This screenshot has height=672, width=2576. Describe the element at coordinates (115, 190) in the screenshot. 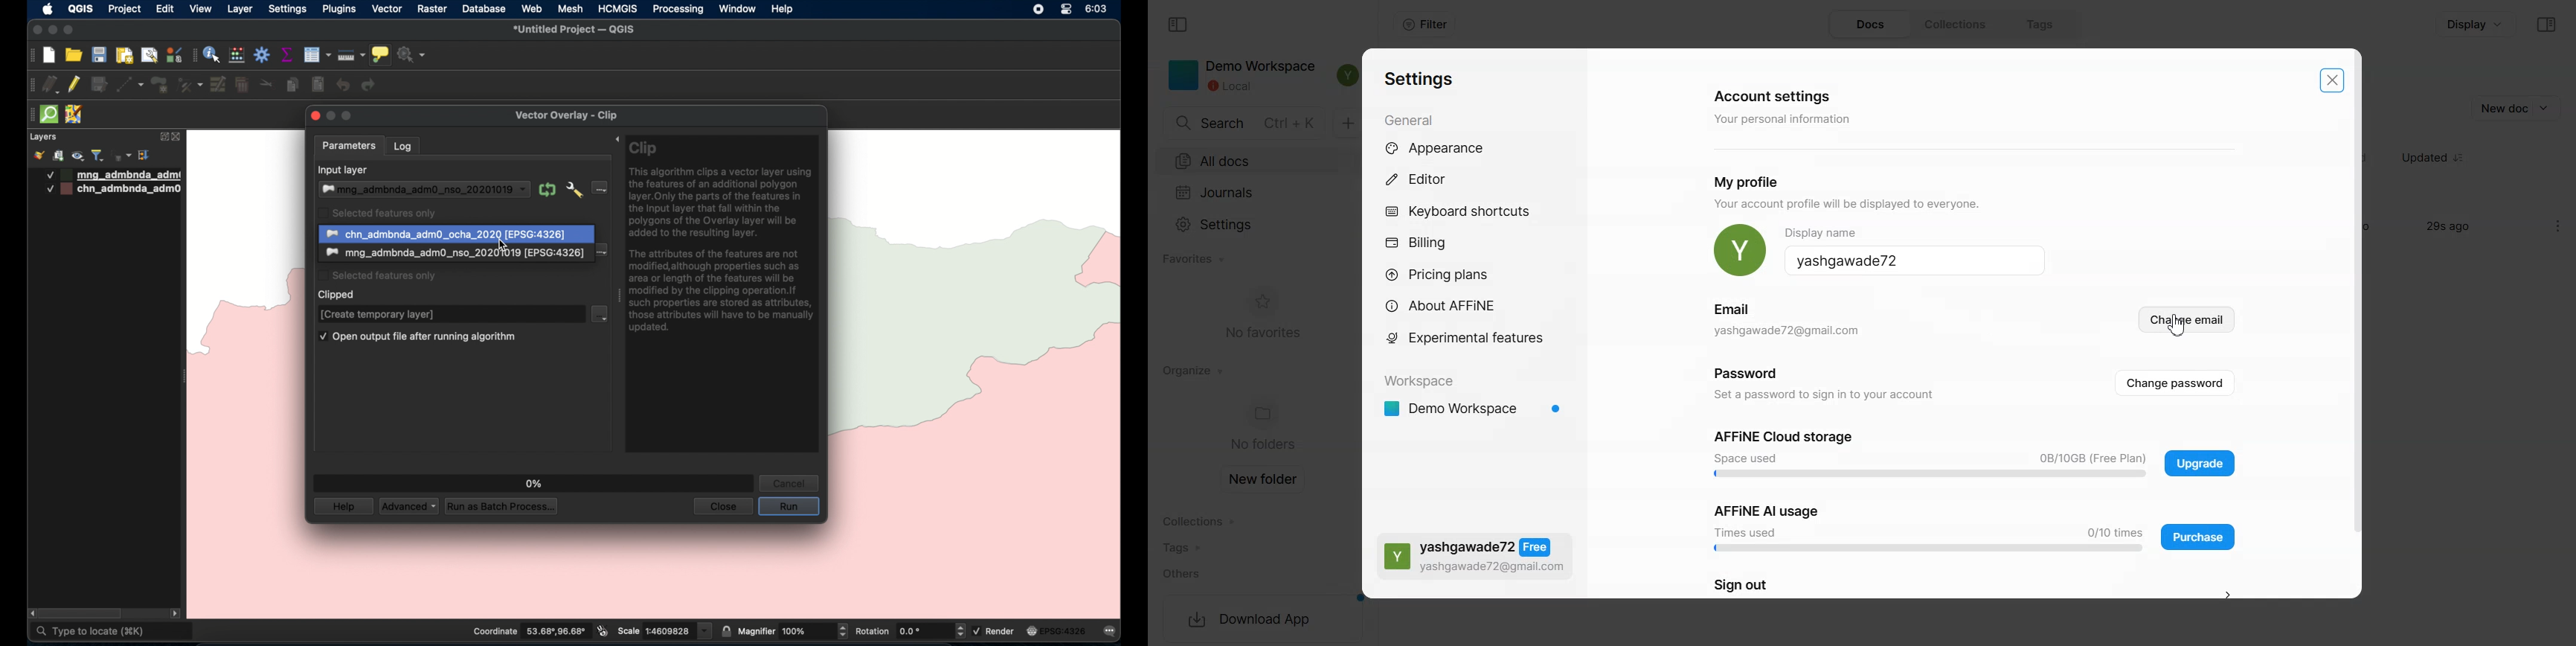

I see `layer 2` at that location.